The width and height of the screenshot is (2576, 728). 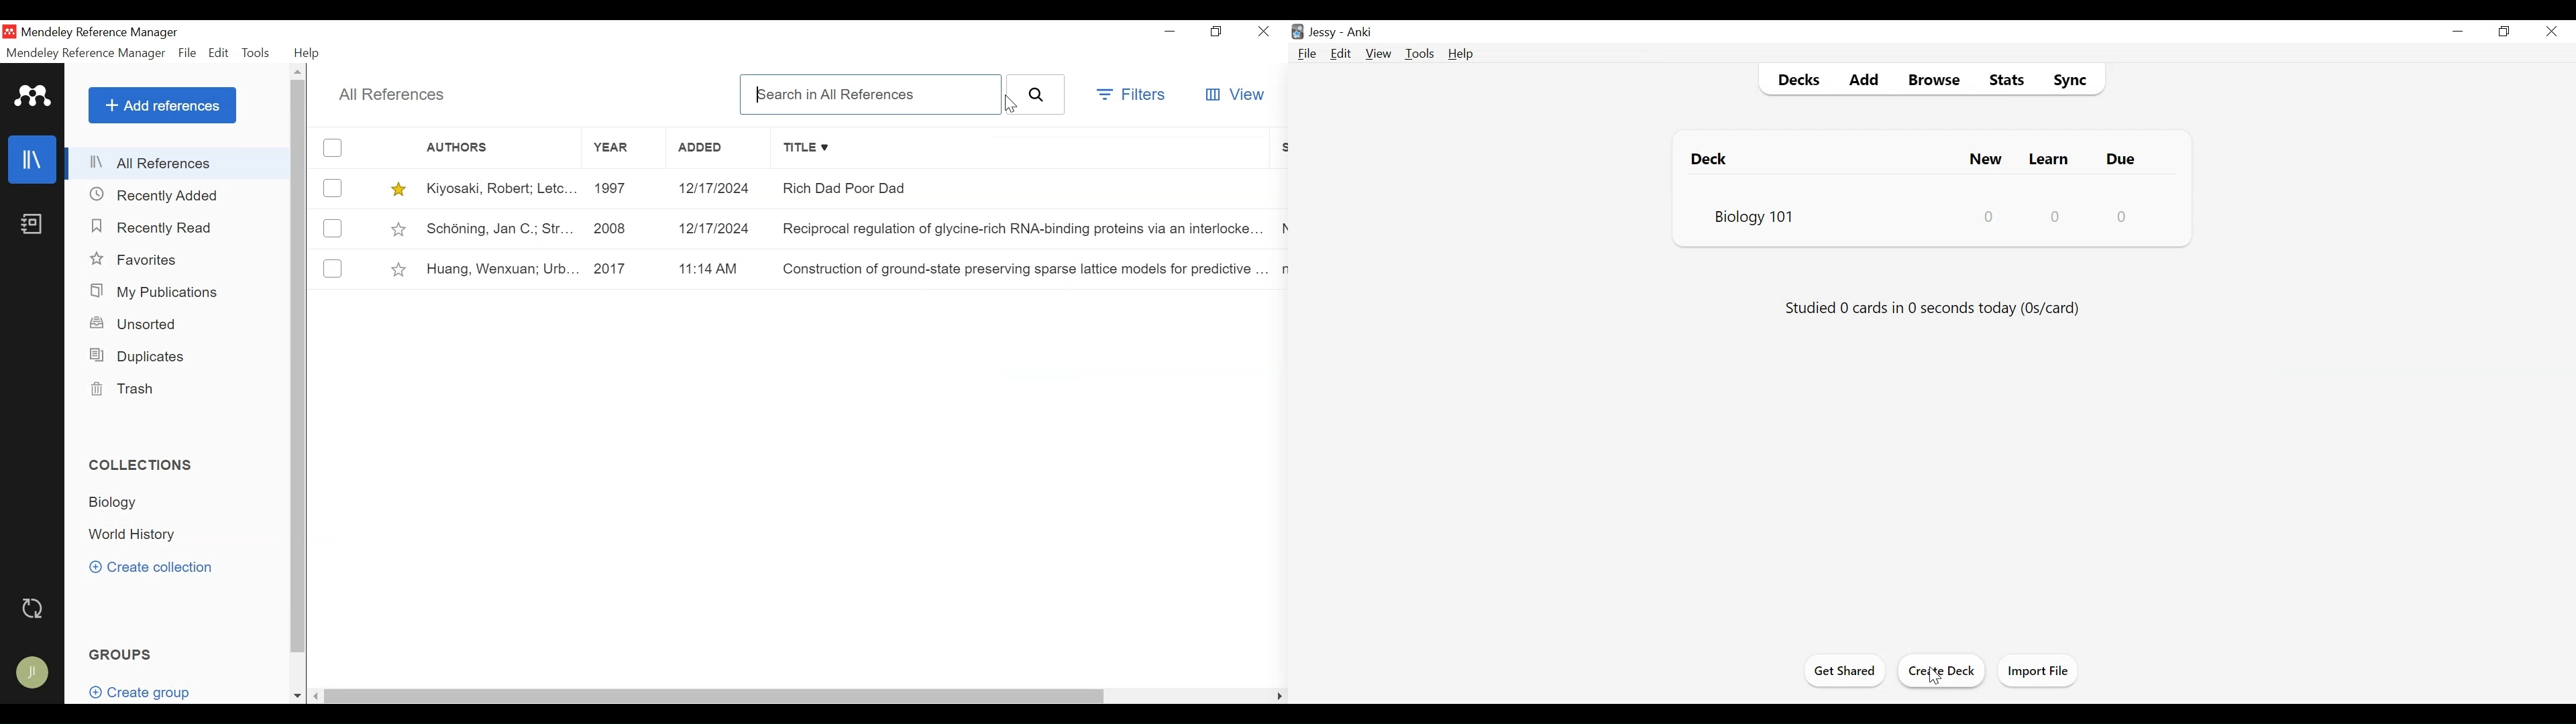 I want to click on Toggle Favorites, so click(x=400, y=268).